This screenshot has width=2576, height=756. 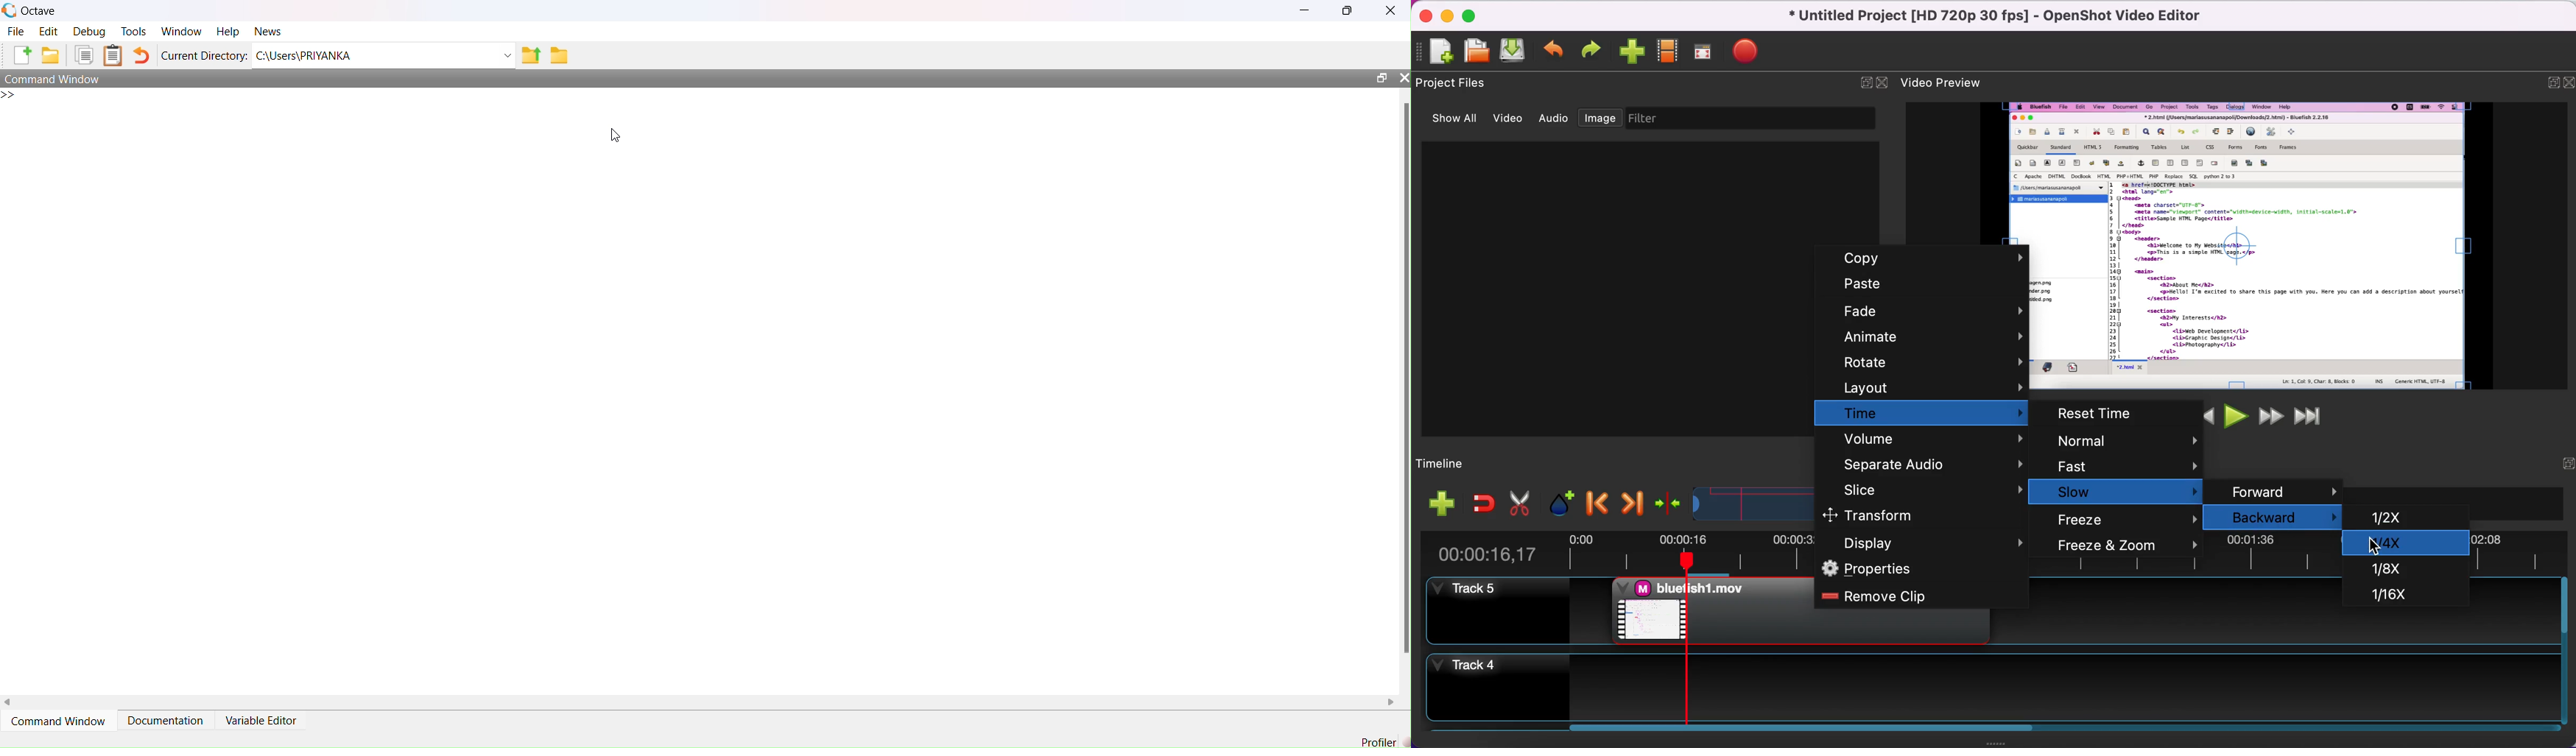 I want to click on slow, so click(x=2129, y=492).